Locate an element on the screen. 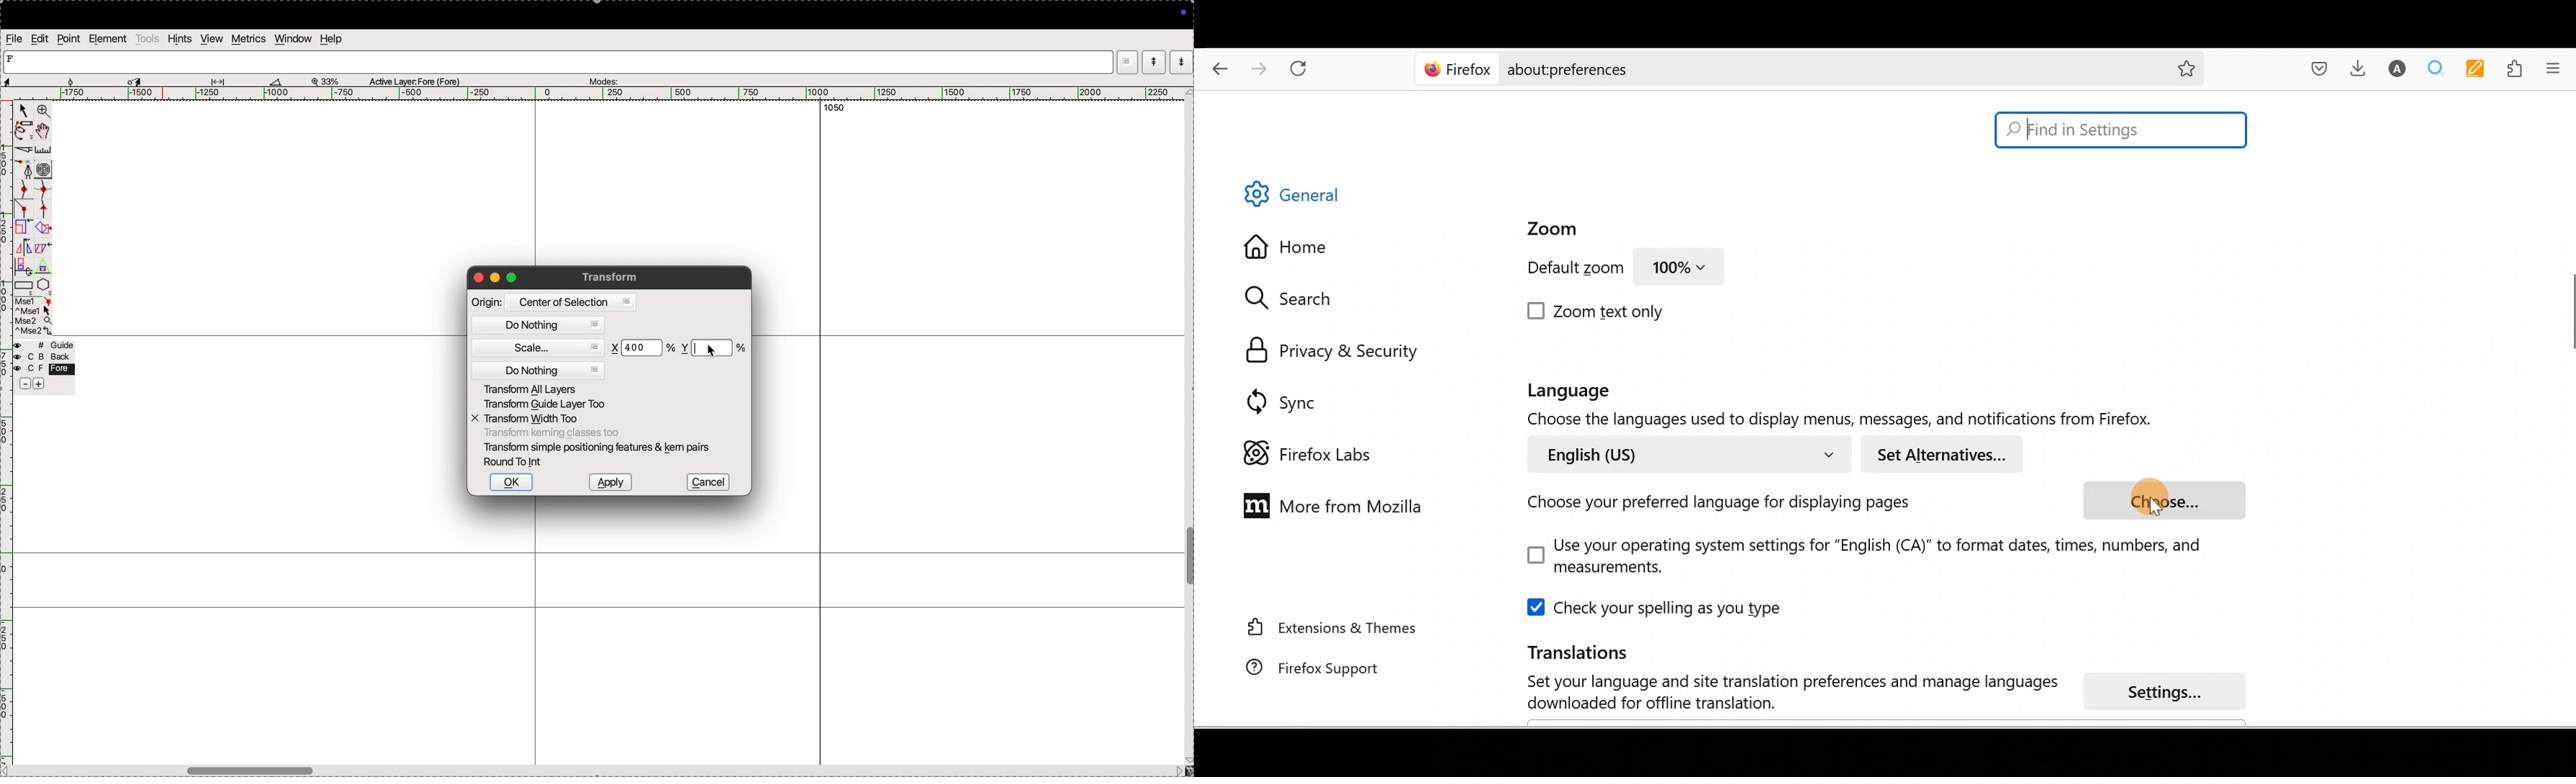  Go back one page is located at coordinates (1214, 65).